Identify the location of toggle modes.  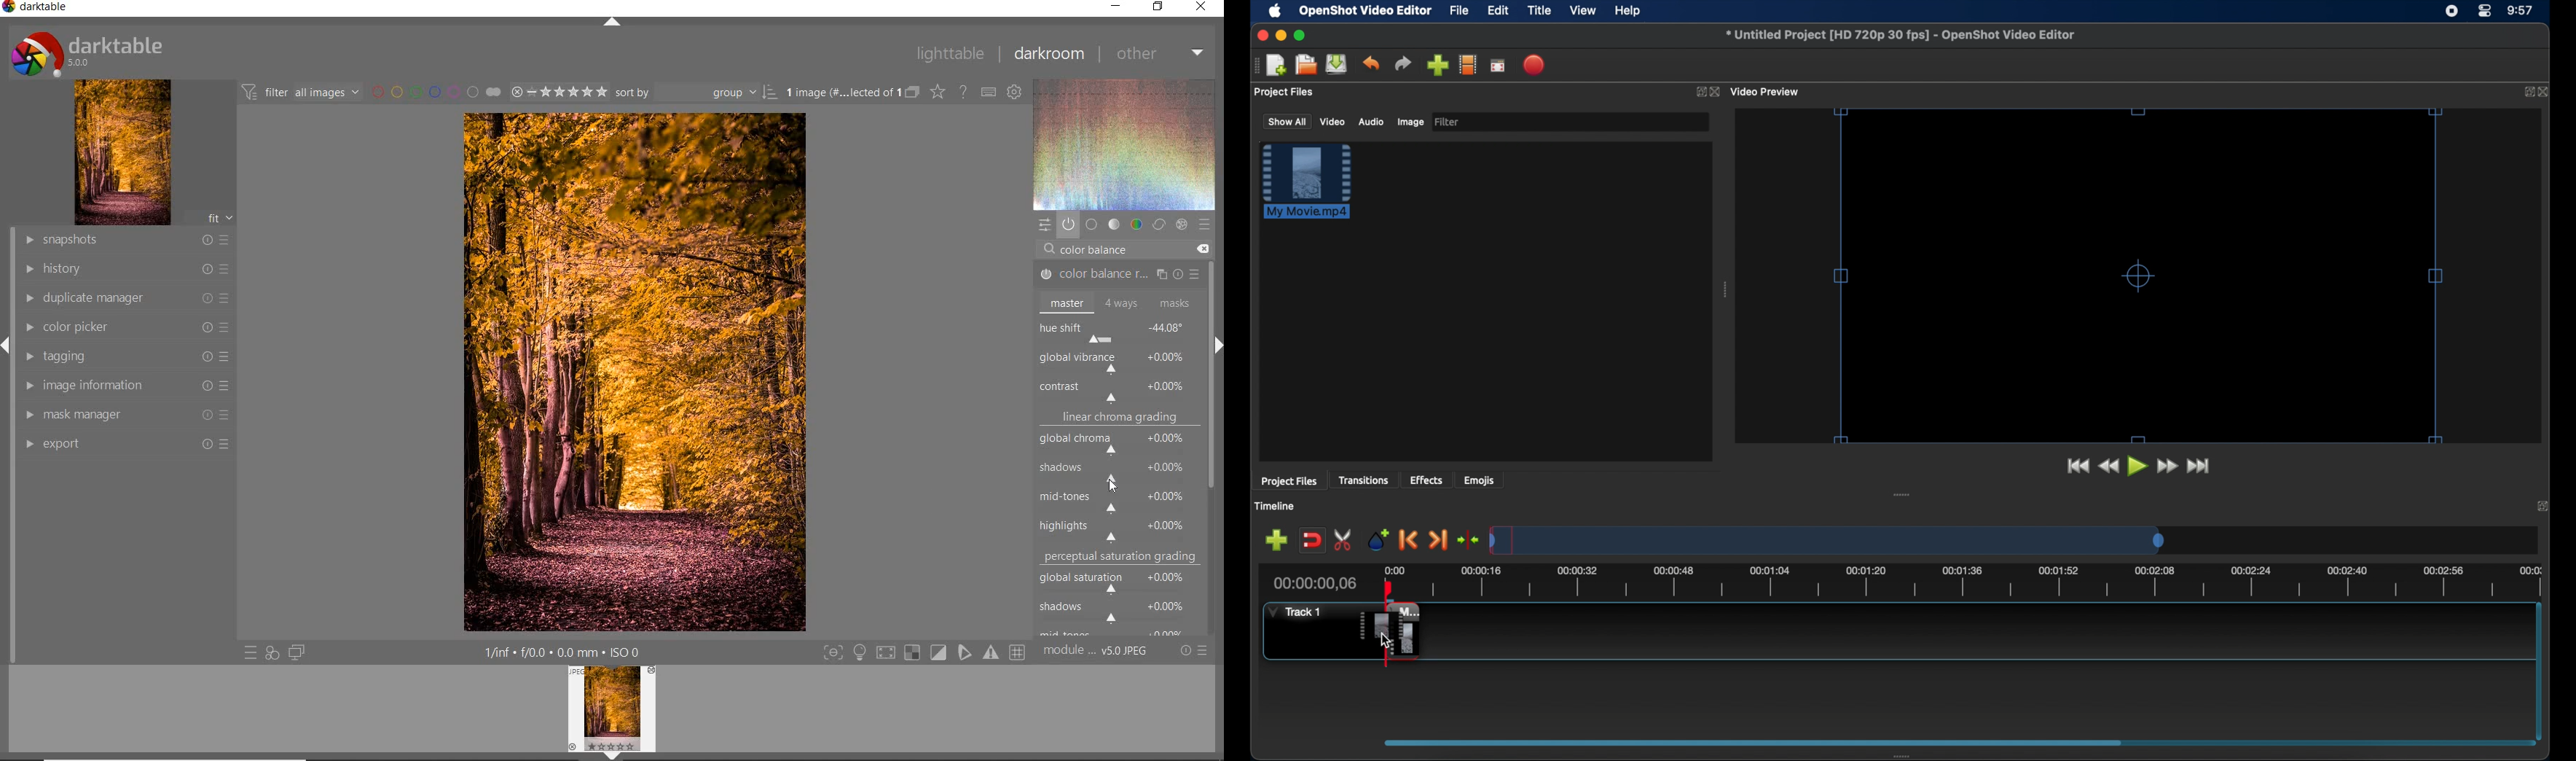
(921, 652).